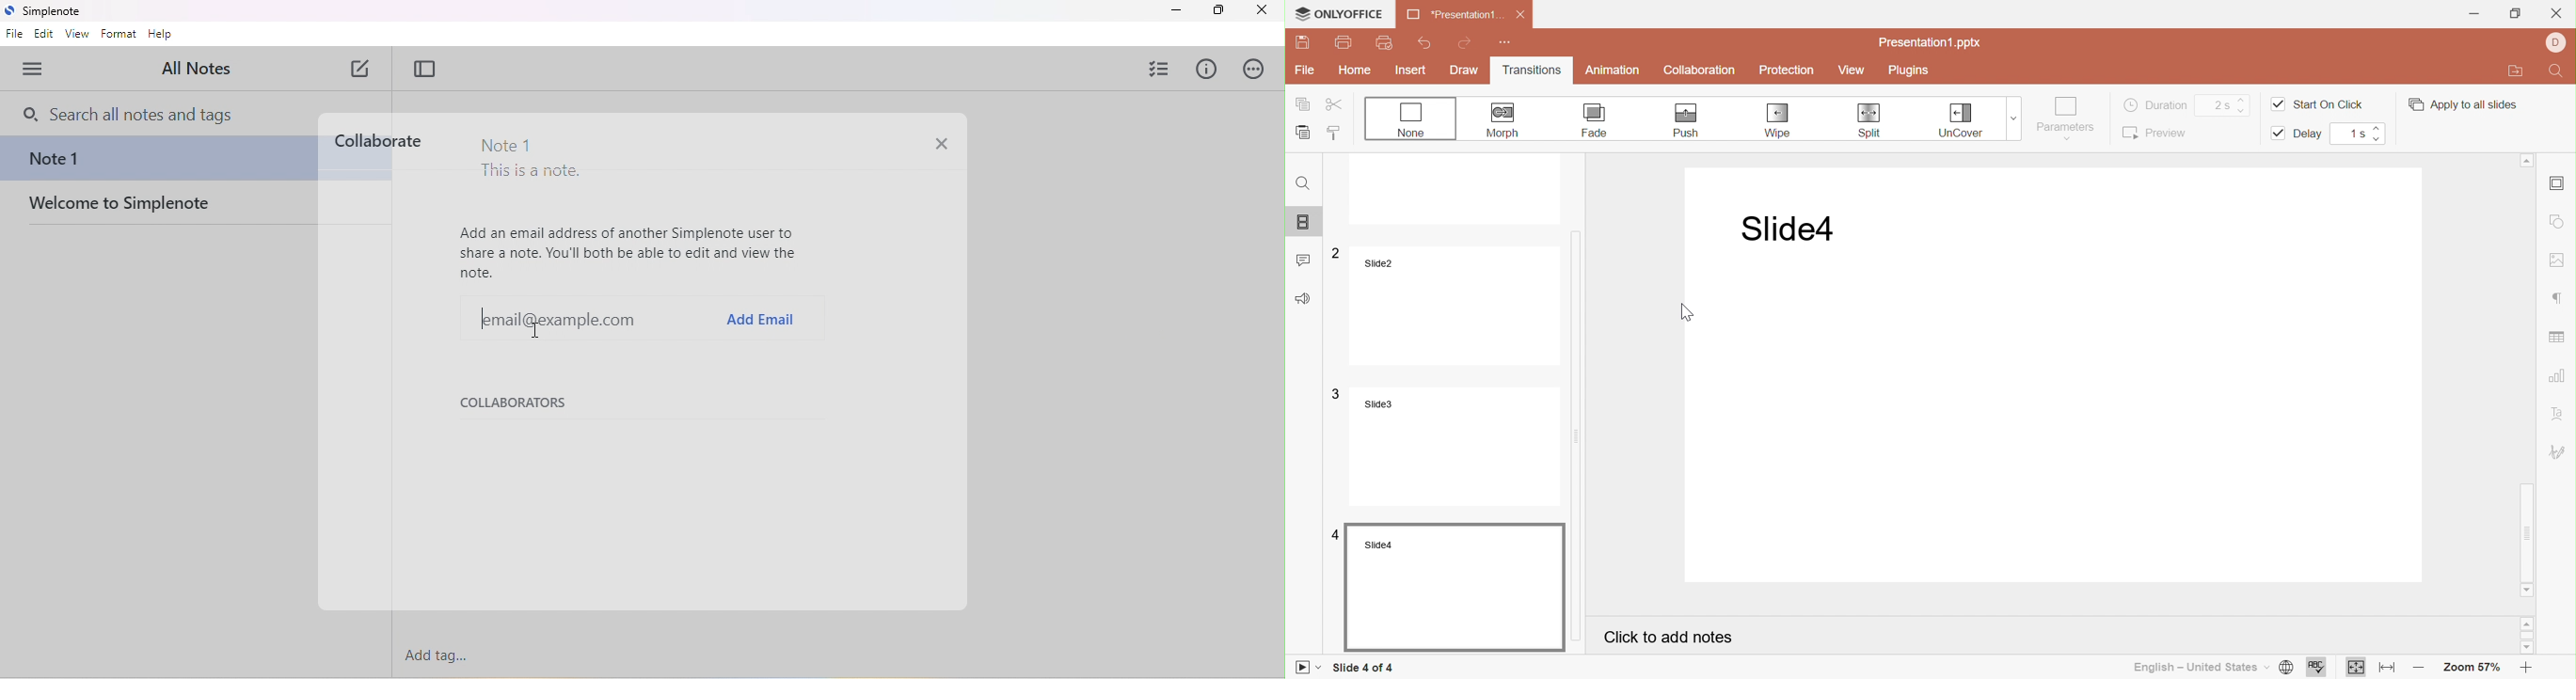  What do you see at coordinates (2460, 104) in the screenshot?
I see `Apply to all slides` at bounding box center [2460, 104].